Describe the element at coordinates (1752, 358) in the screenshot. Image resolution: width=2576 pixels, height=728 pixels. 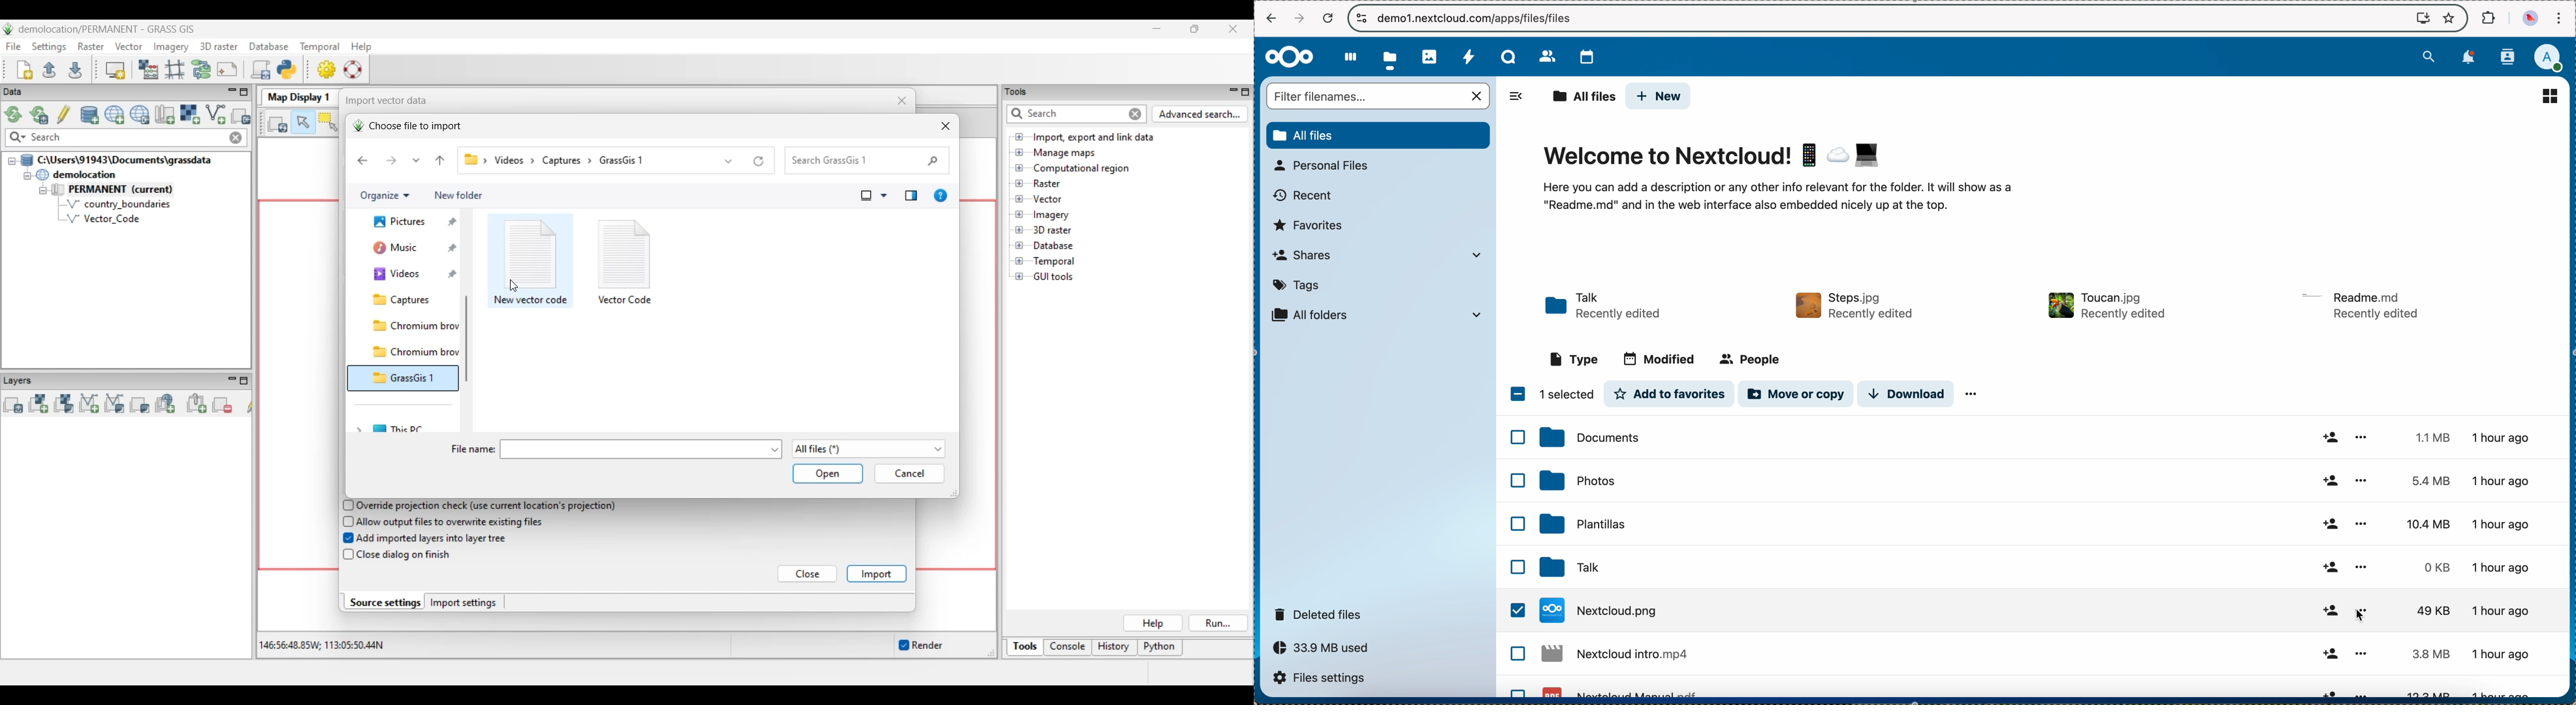
I see `people` at that location.